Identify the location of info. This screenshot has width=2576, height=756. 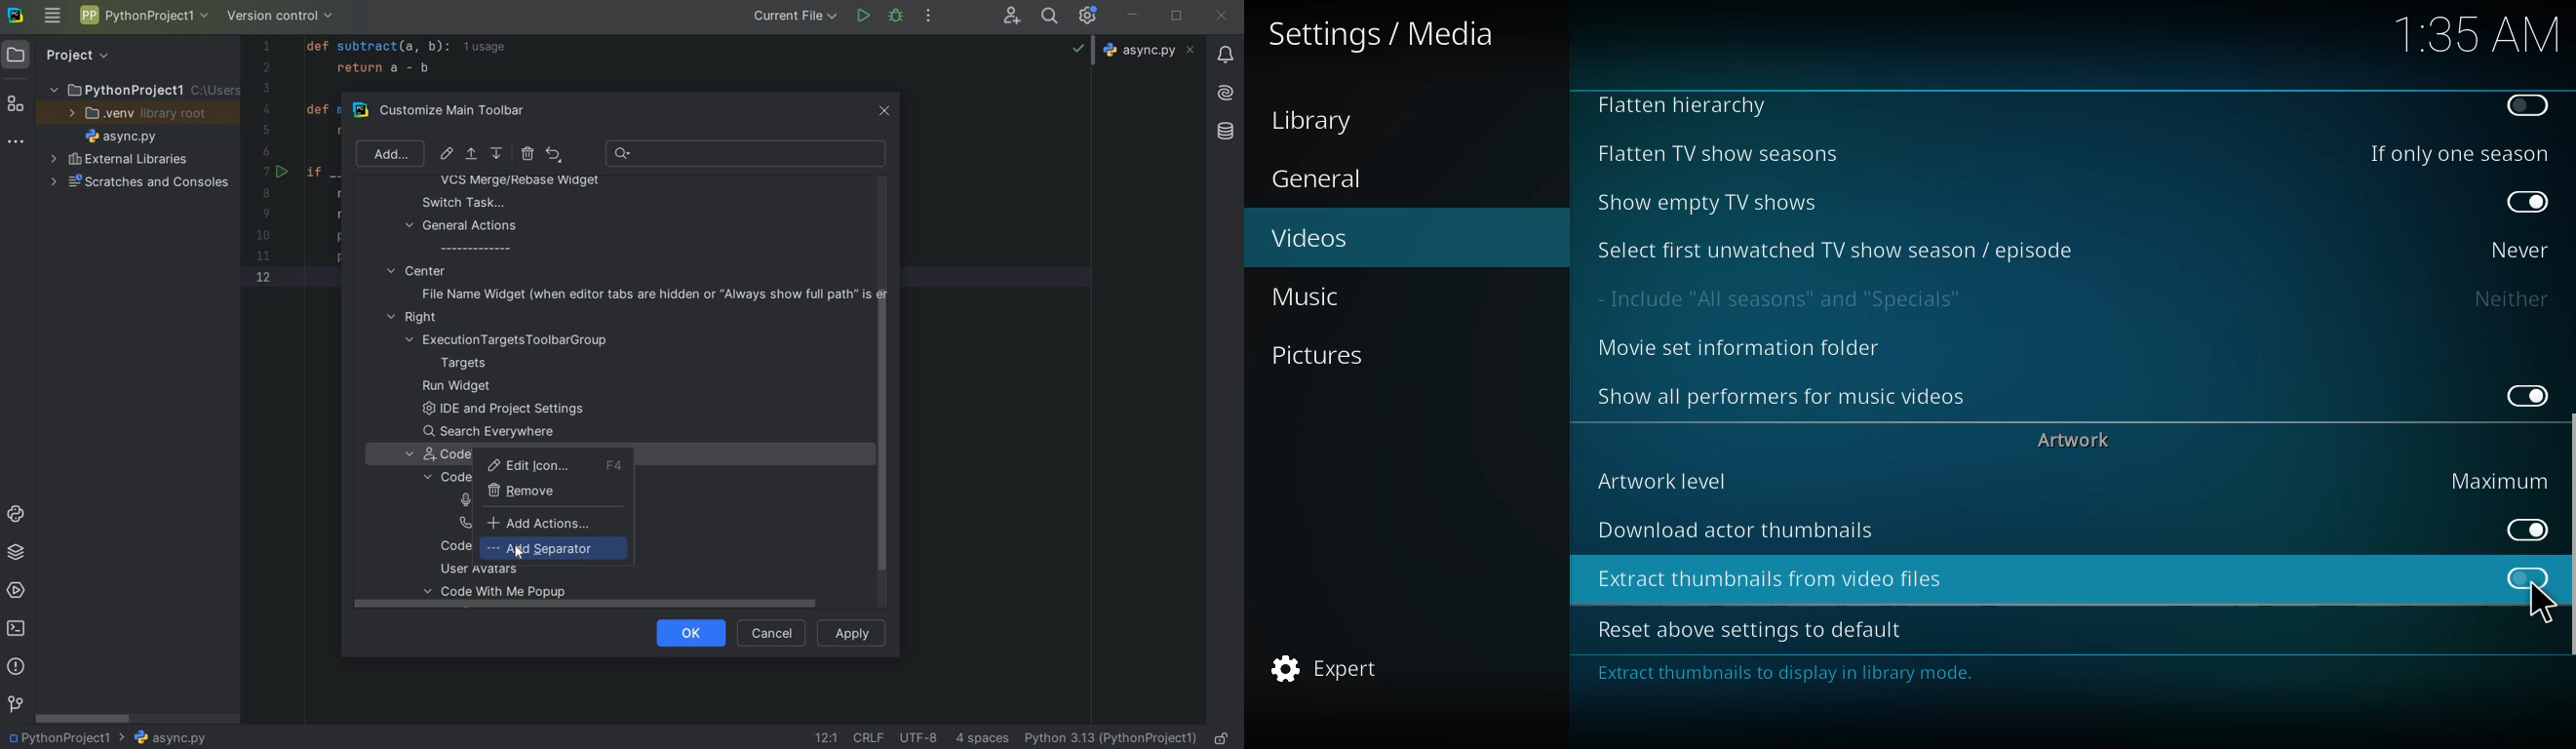
(1790, 676).